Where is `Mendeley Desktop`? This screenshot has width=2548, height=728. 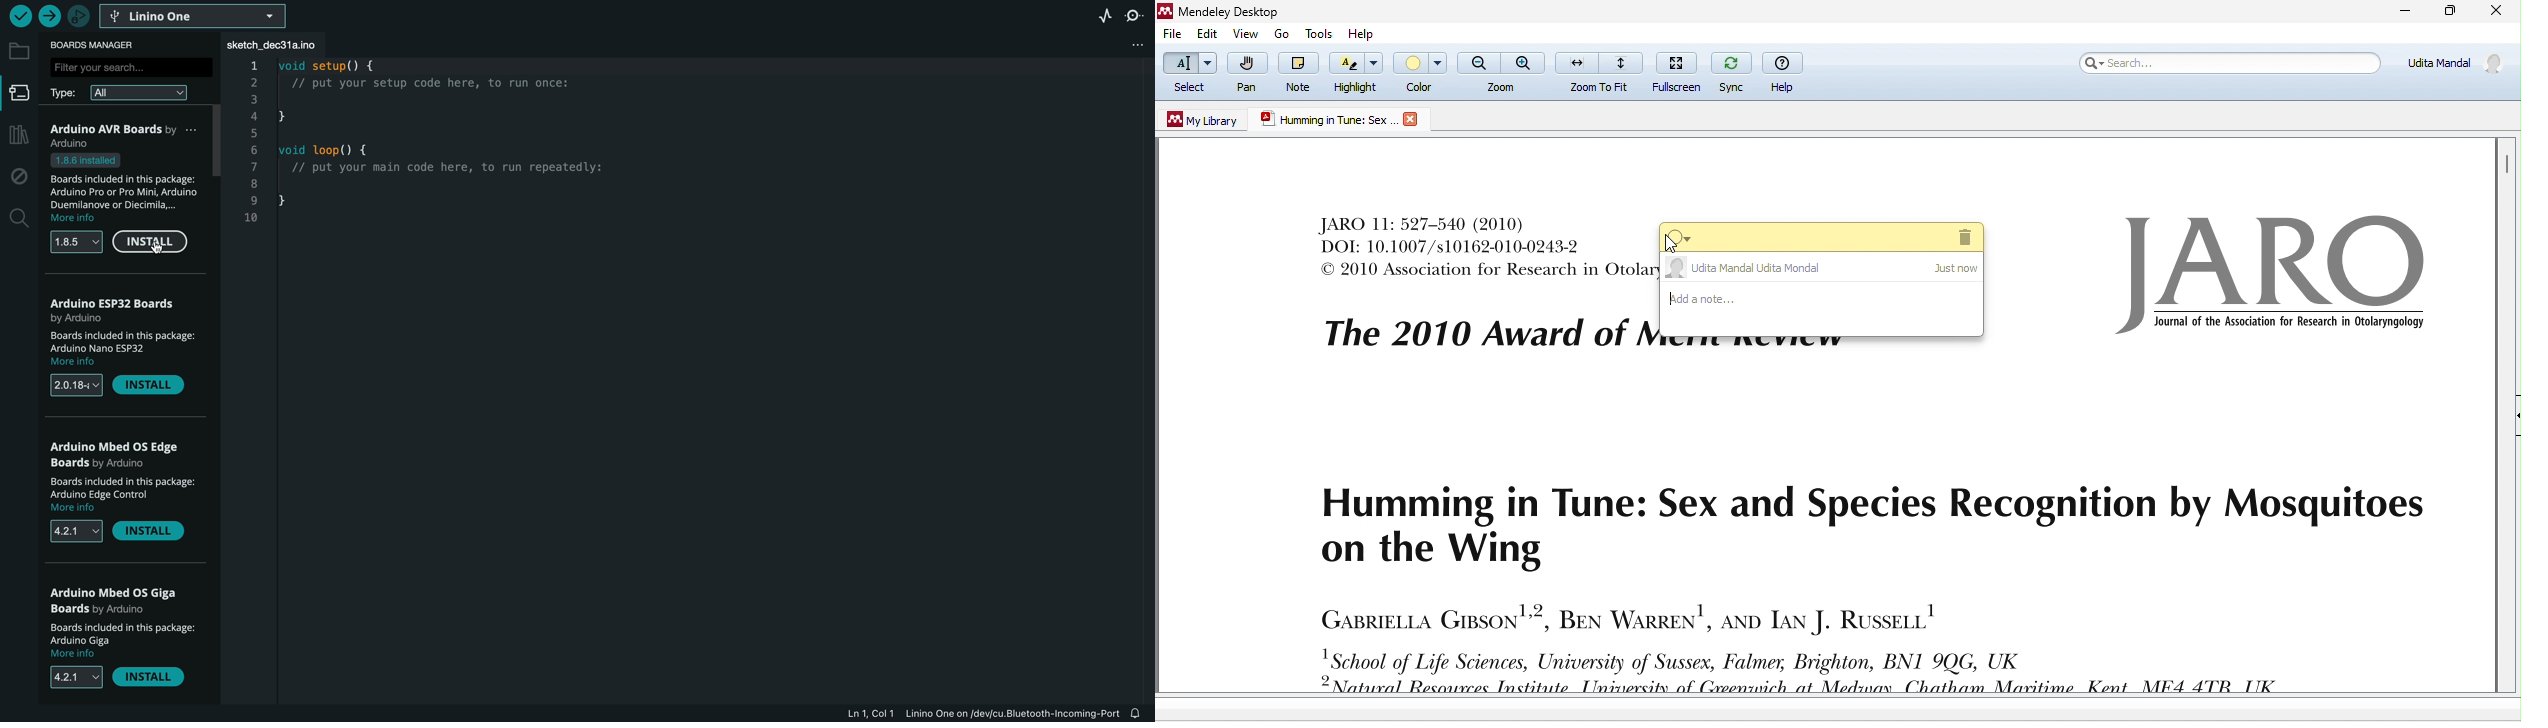 Mendeley Desktop is located at coordinates (1245, 11).